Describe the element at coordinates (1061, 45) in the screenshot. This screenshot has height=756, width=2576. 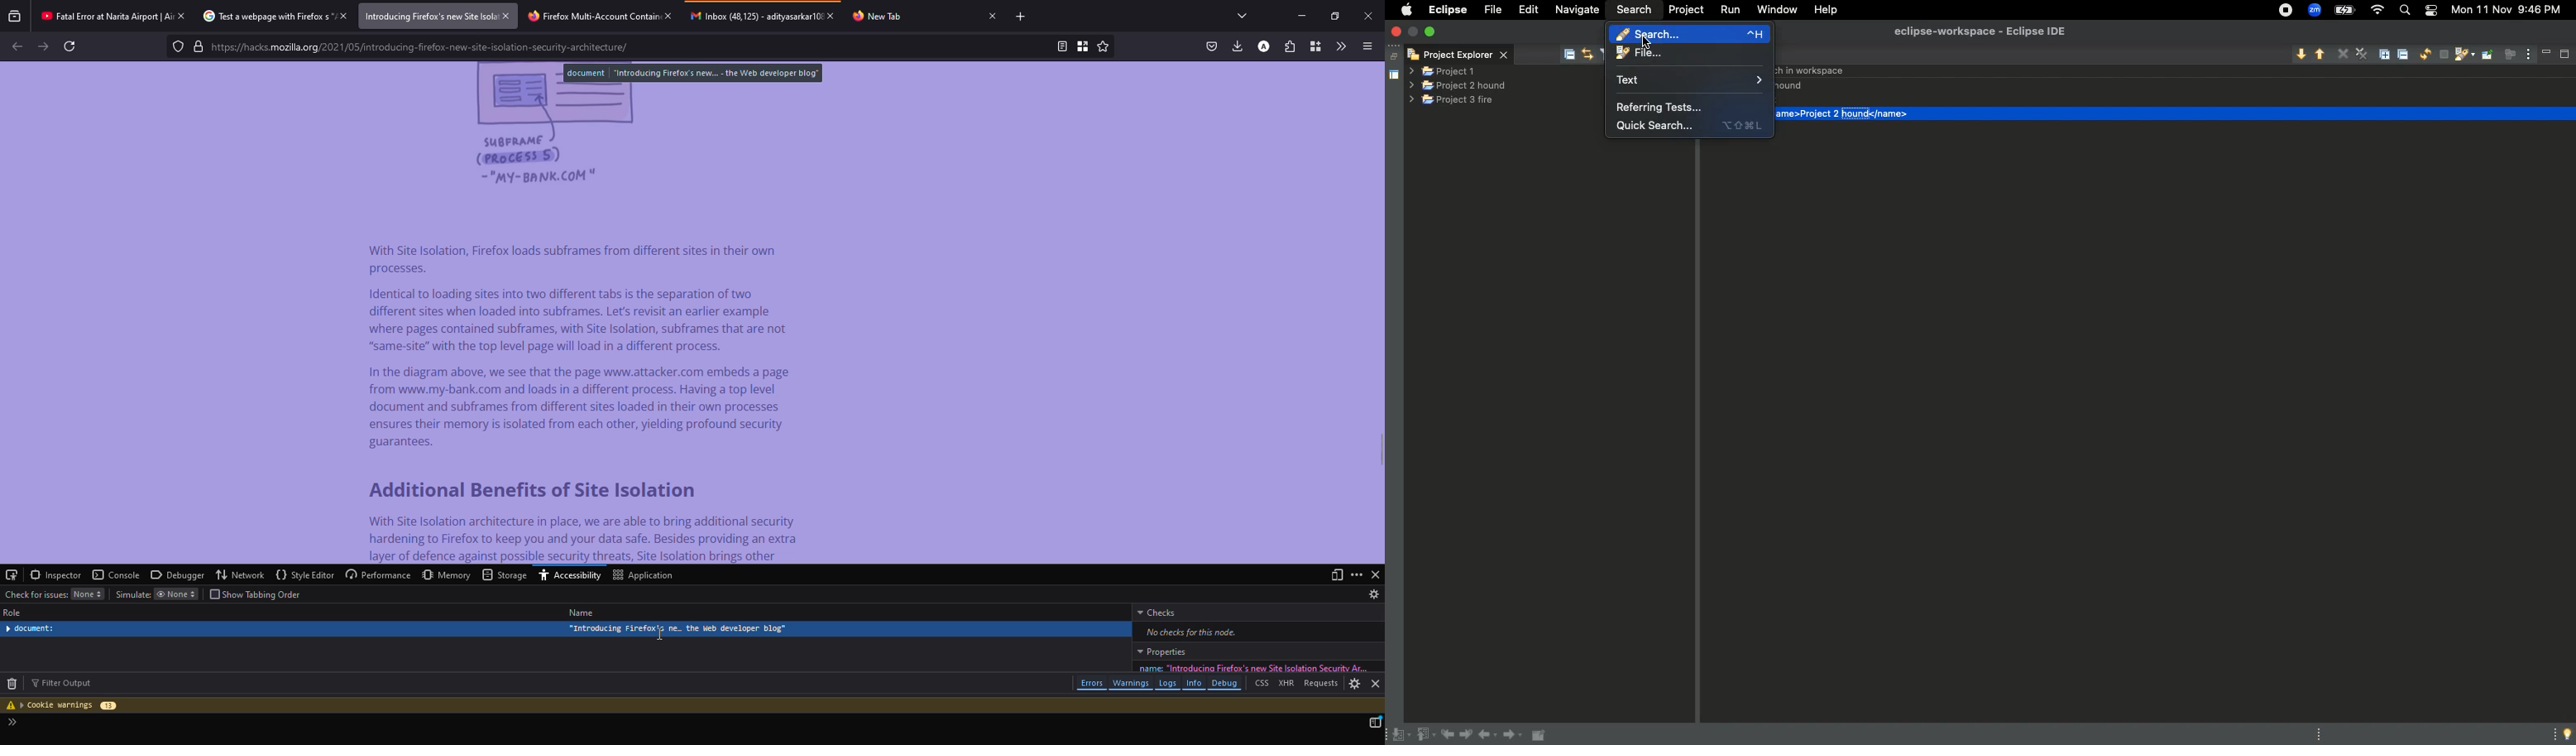
I see `read` at that location.